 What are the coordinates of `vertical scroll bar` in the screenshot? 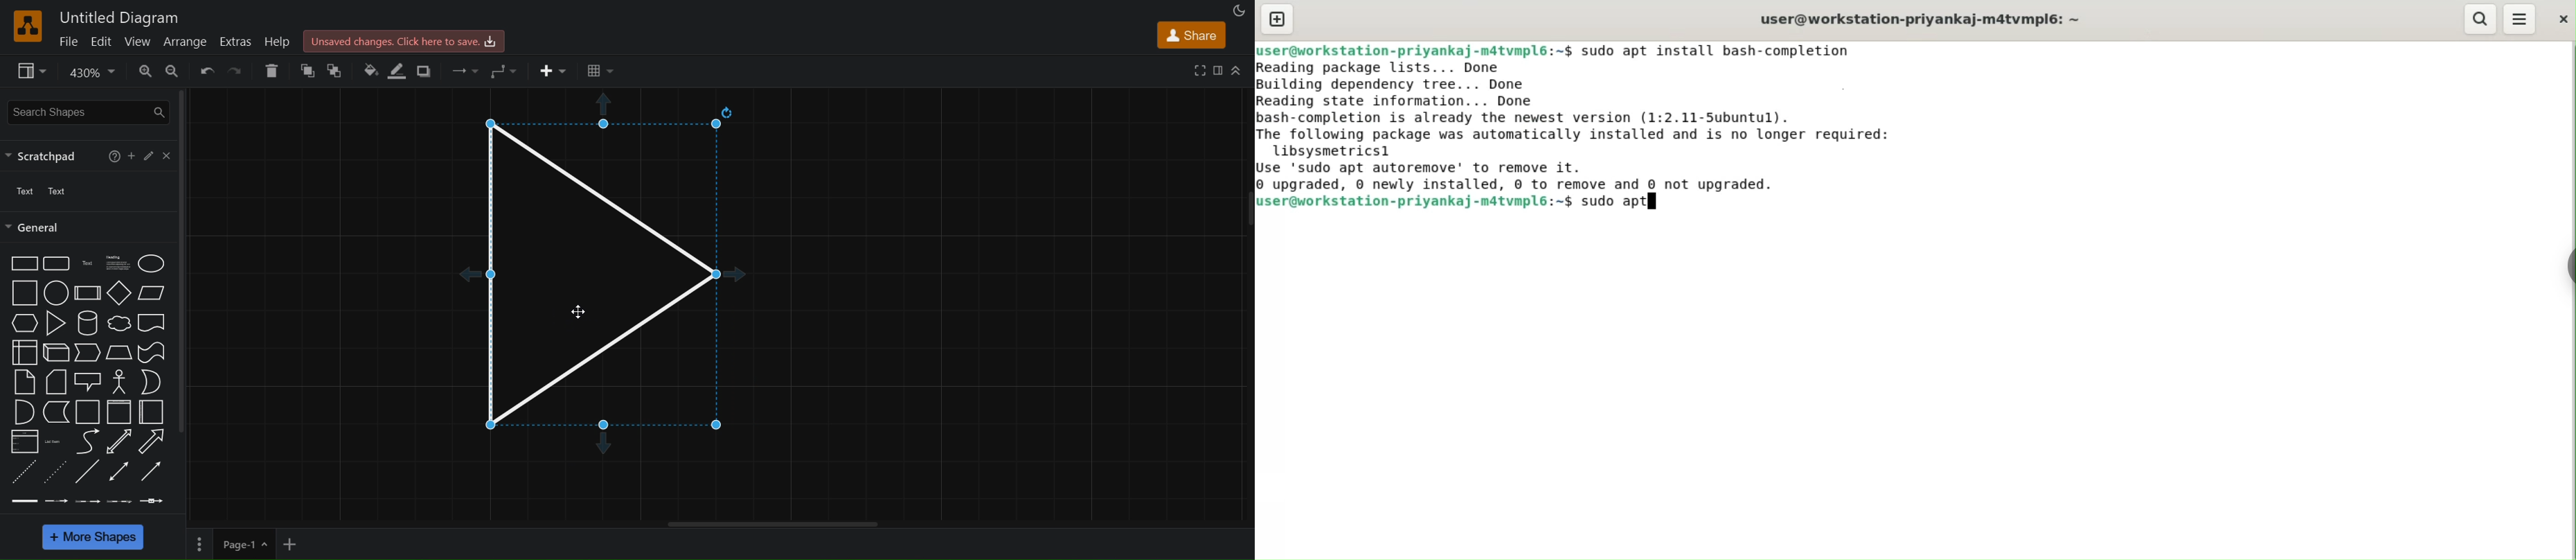 It's located at (182, 261).